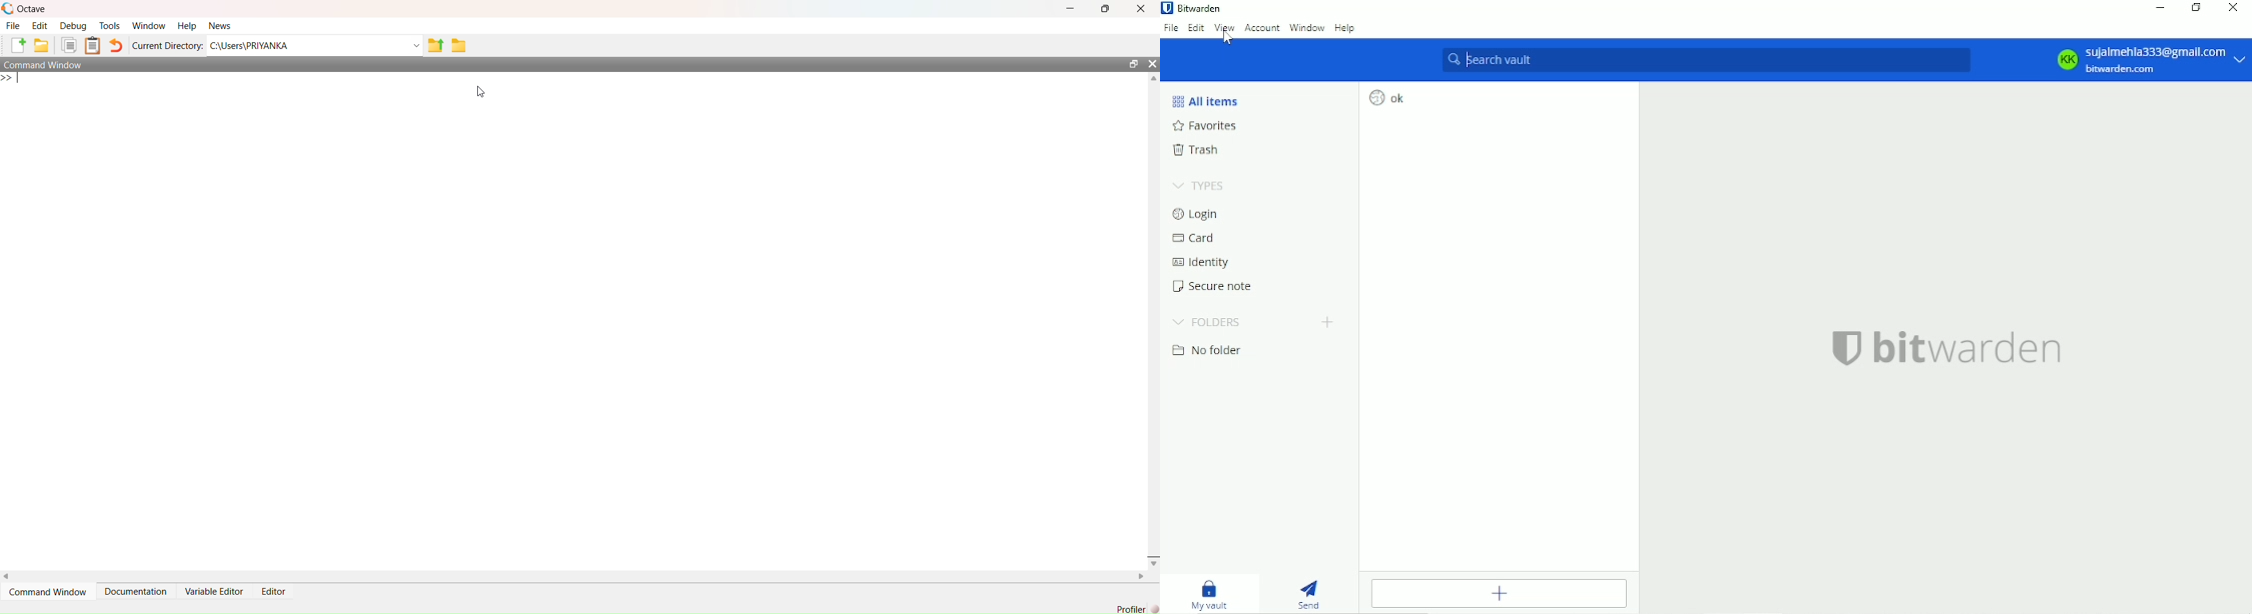  What do you see at coordinates (1387, 97) in the screenshot?
I see `ok` at bounding box center [1387, 97].